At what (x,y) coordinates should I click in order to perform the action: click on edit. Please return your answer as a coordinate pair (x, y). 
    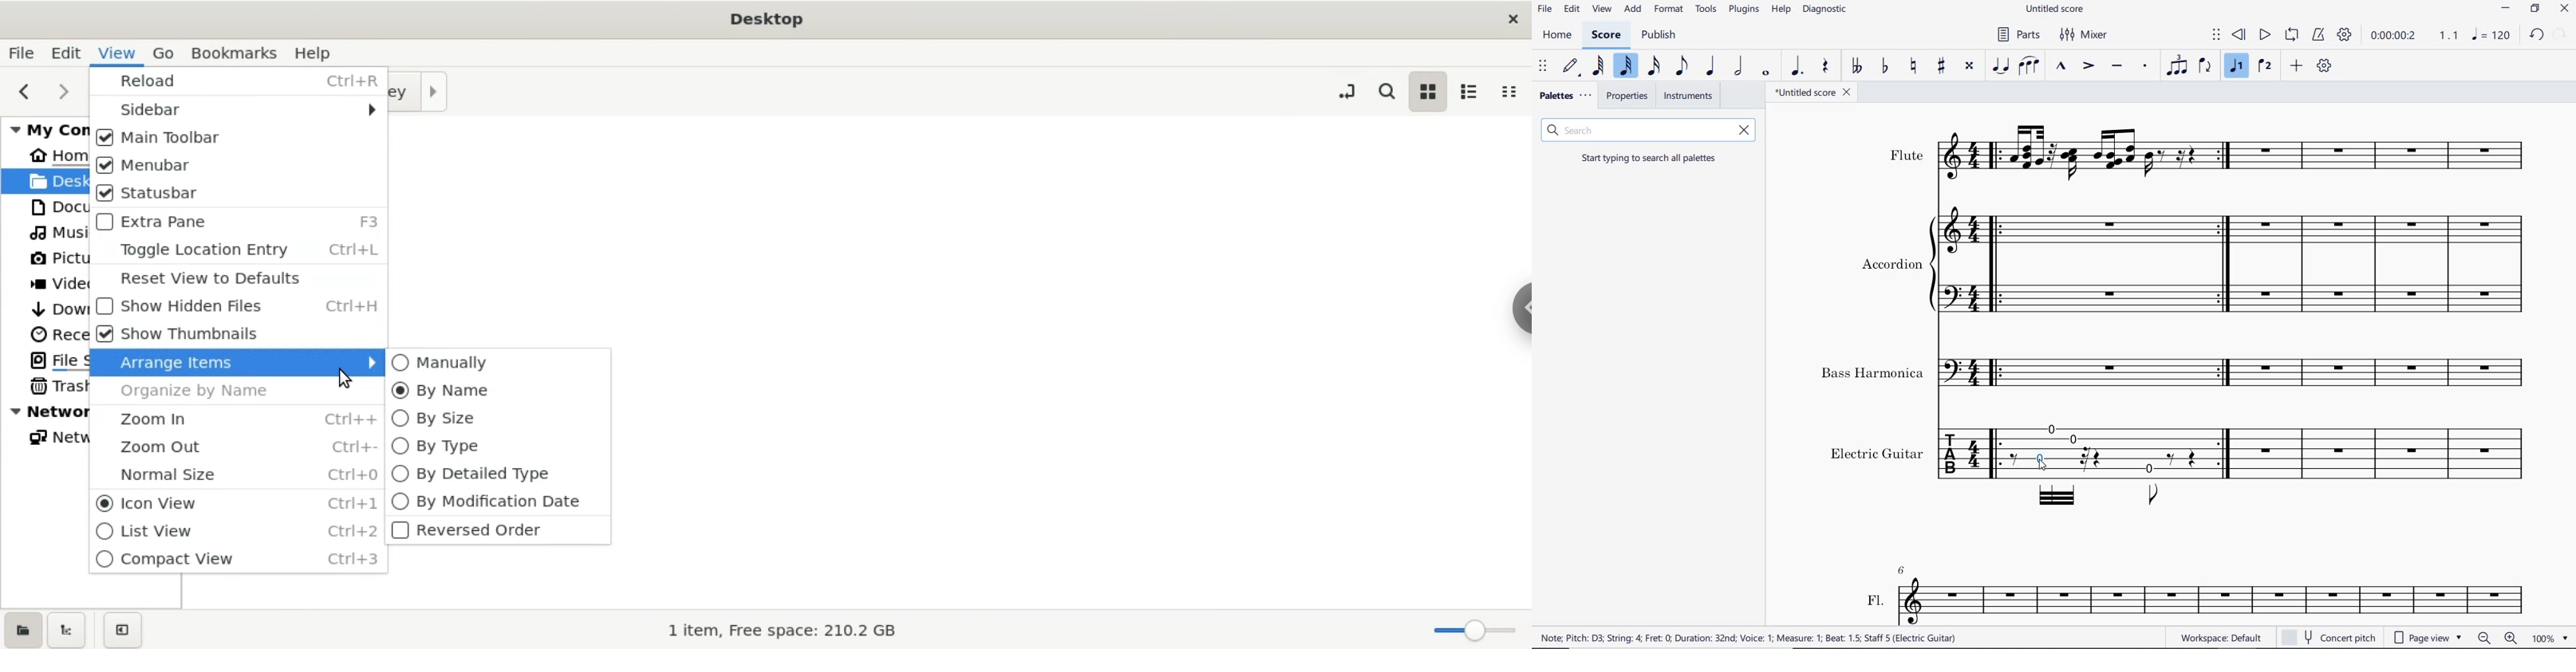
    Looking at the image, I should click on (1572, 11).